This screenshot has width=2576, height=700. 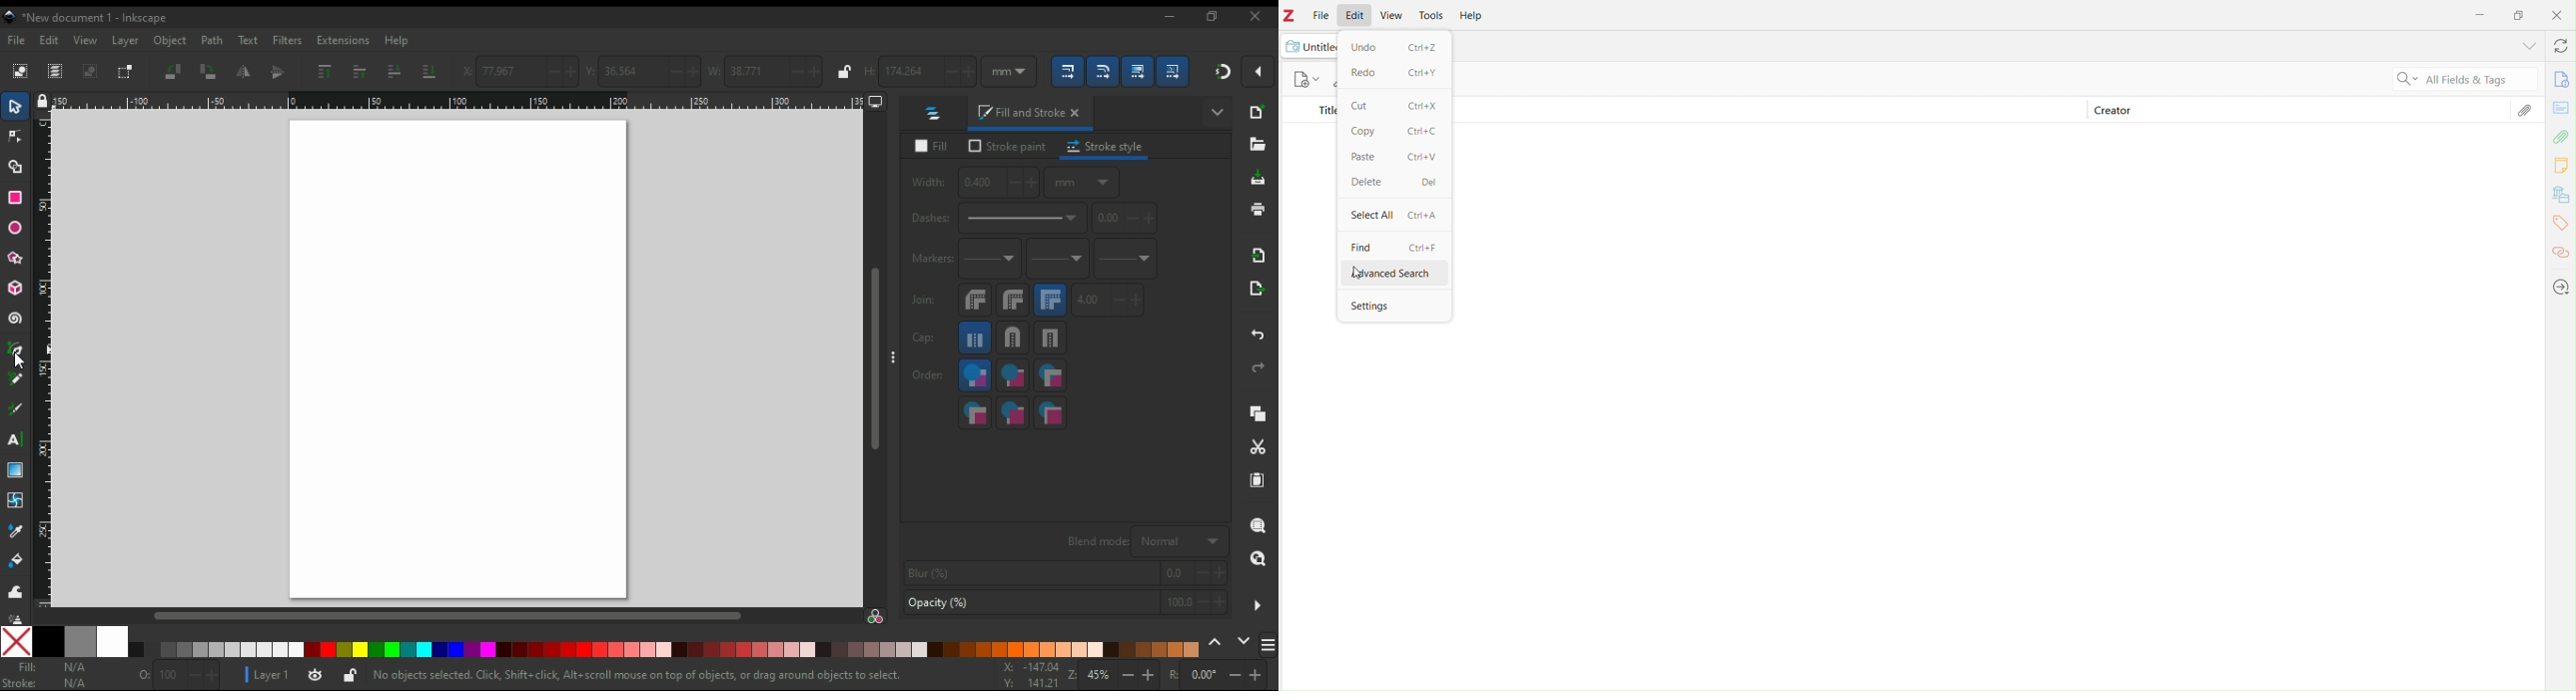 I want to click on zoom drawing, so click(x=1257, y=559).